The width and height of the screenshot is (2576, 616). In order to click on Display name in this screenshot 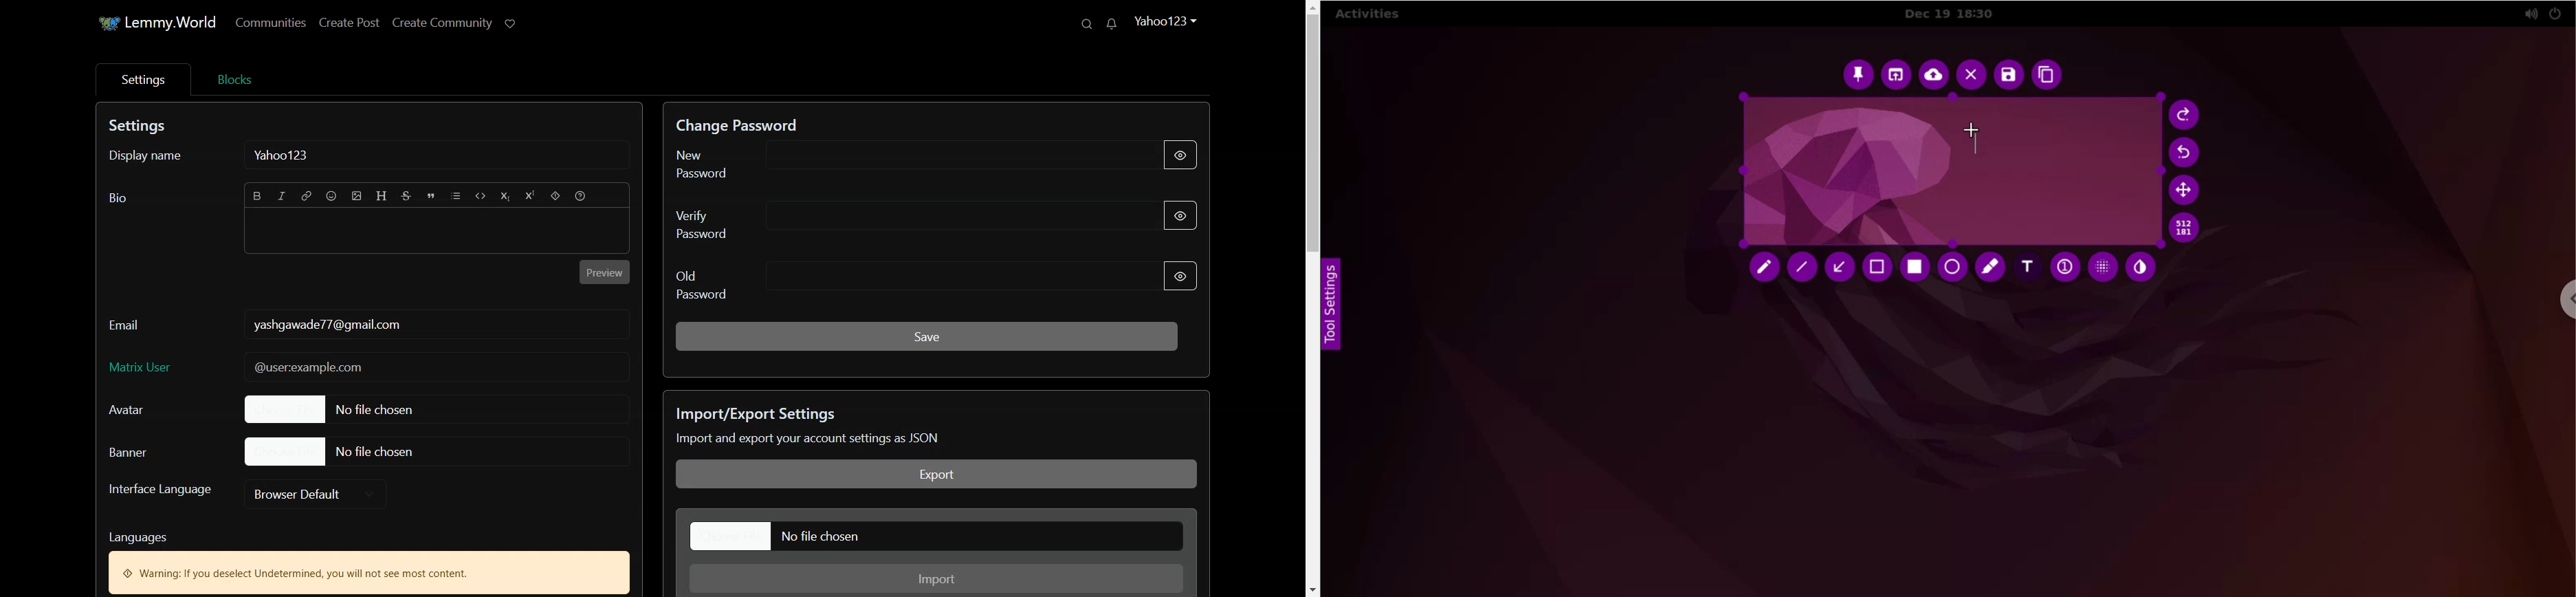, I will do `click(158, 162)`.